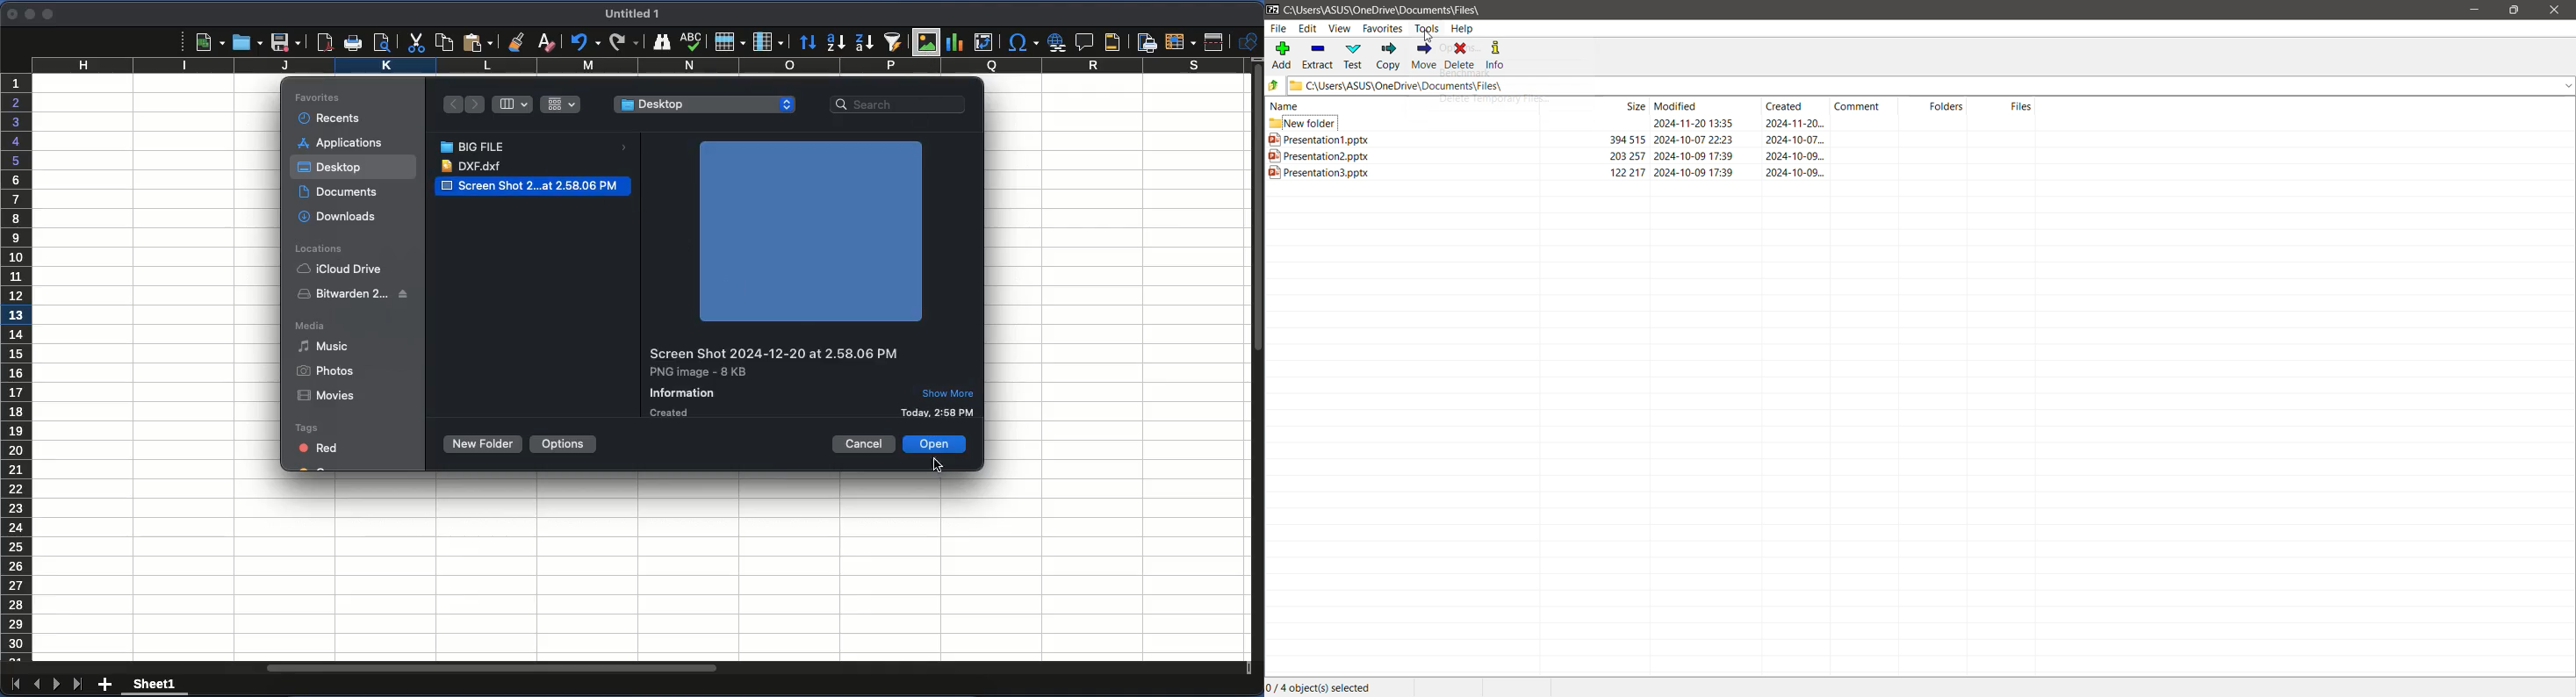  What do you see at coordinates (982, 42) in the screenshot?
I see `pivot table` at bounding box center [982, 42].